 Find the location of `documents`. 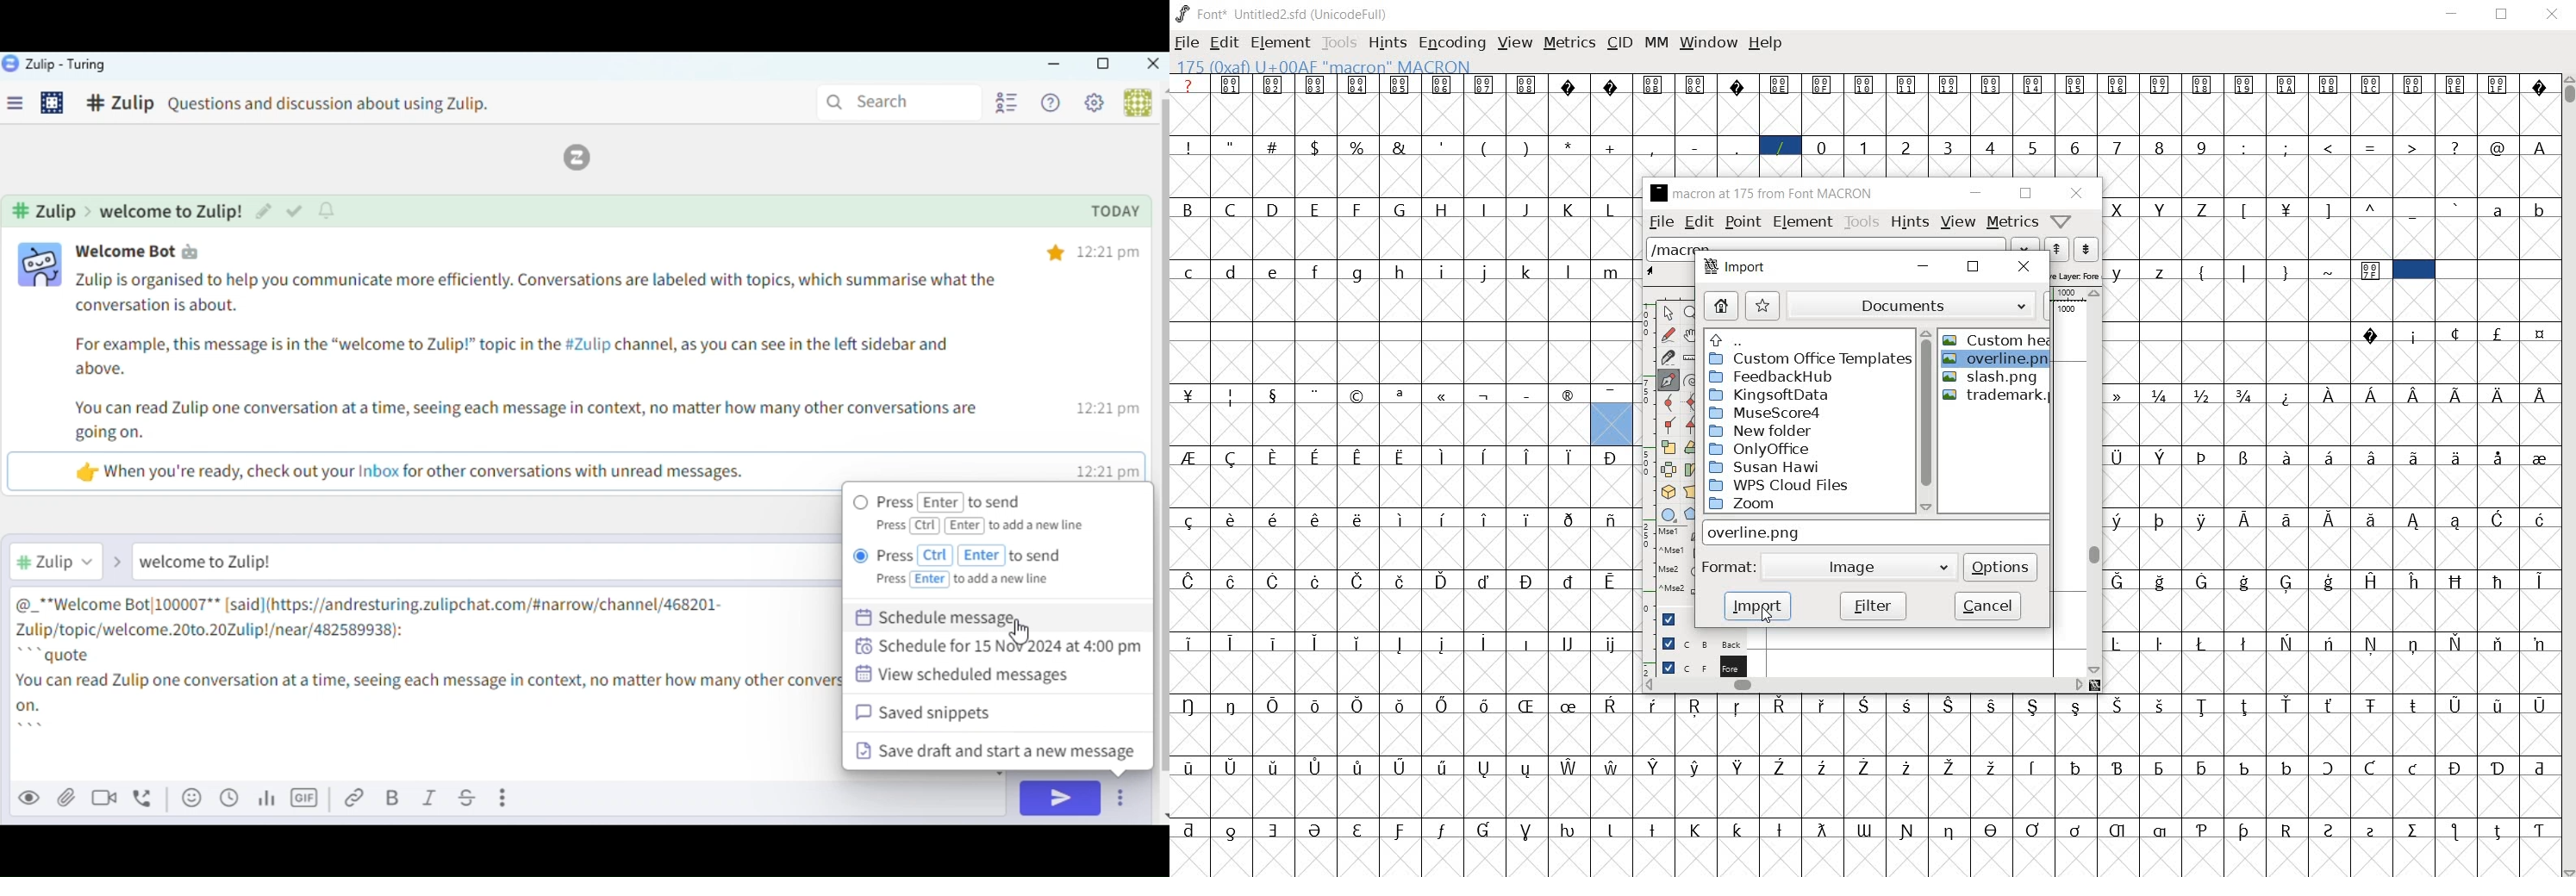

documents is located at coordinates (1899, 306).